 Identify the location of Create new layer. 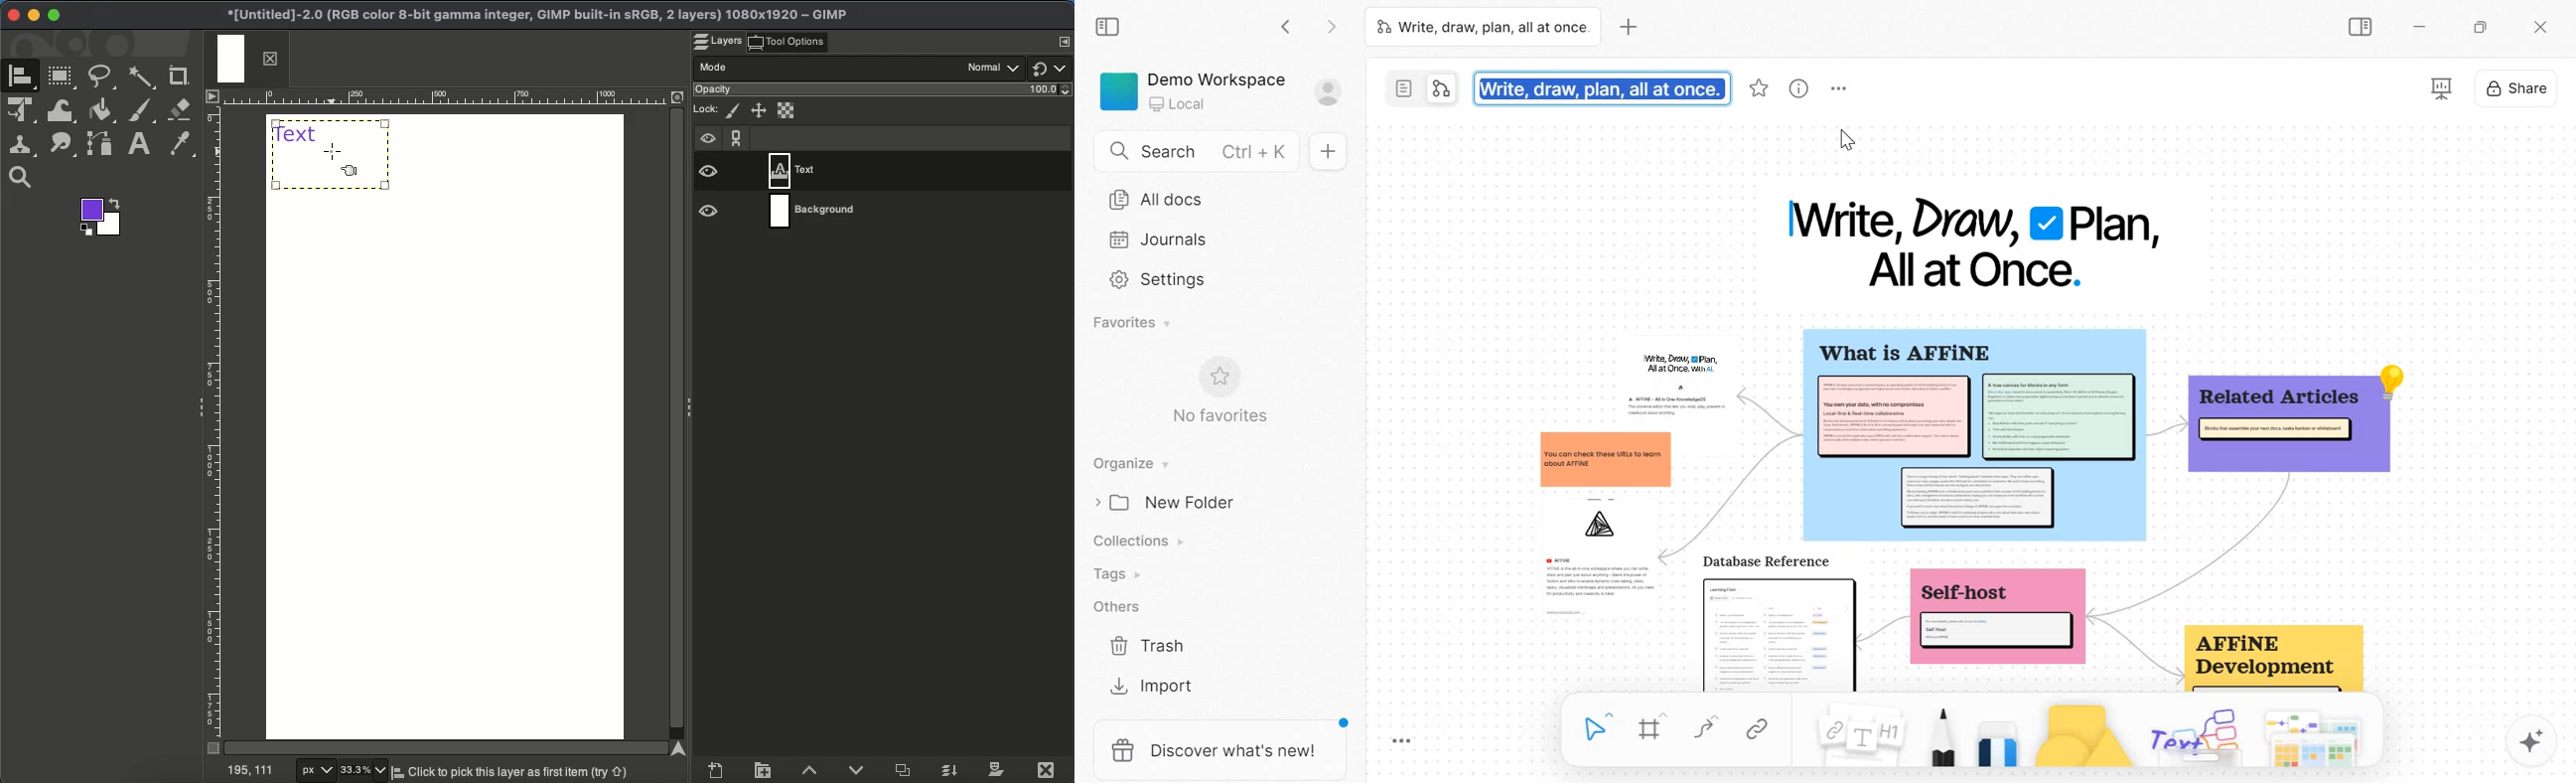
(714, 771).